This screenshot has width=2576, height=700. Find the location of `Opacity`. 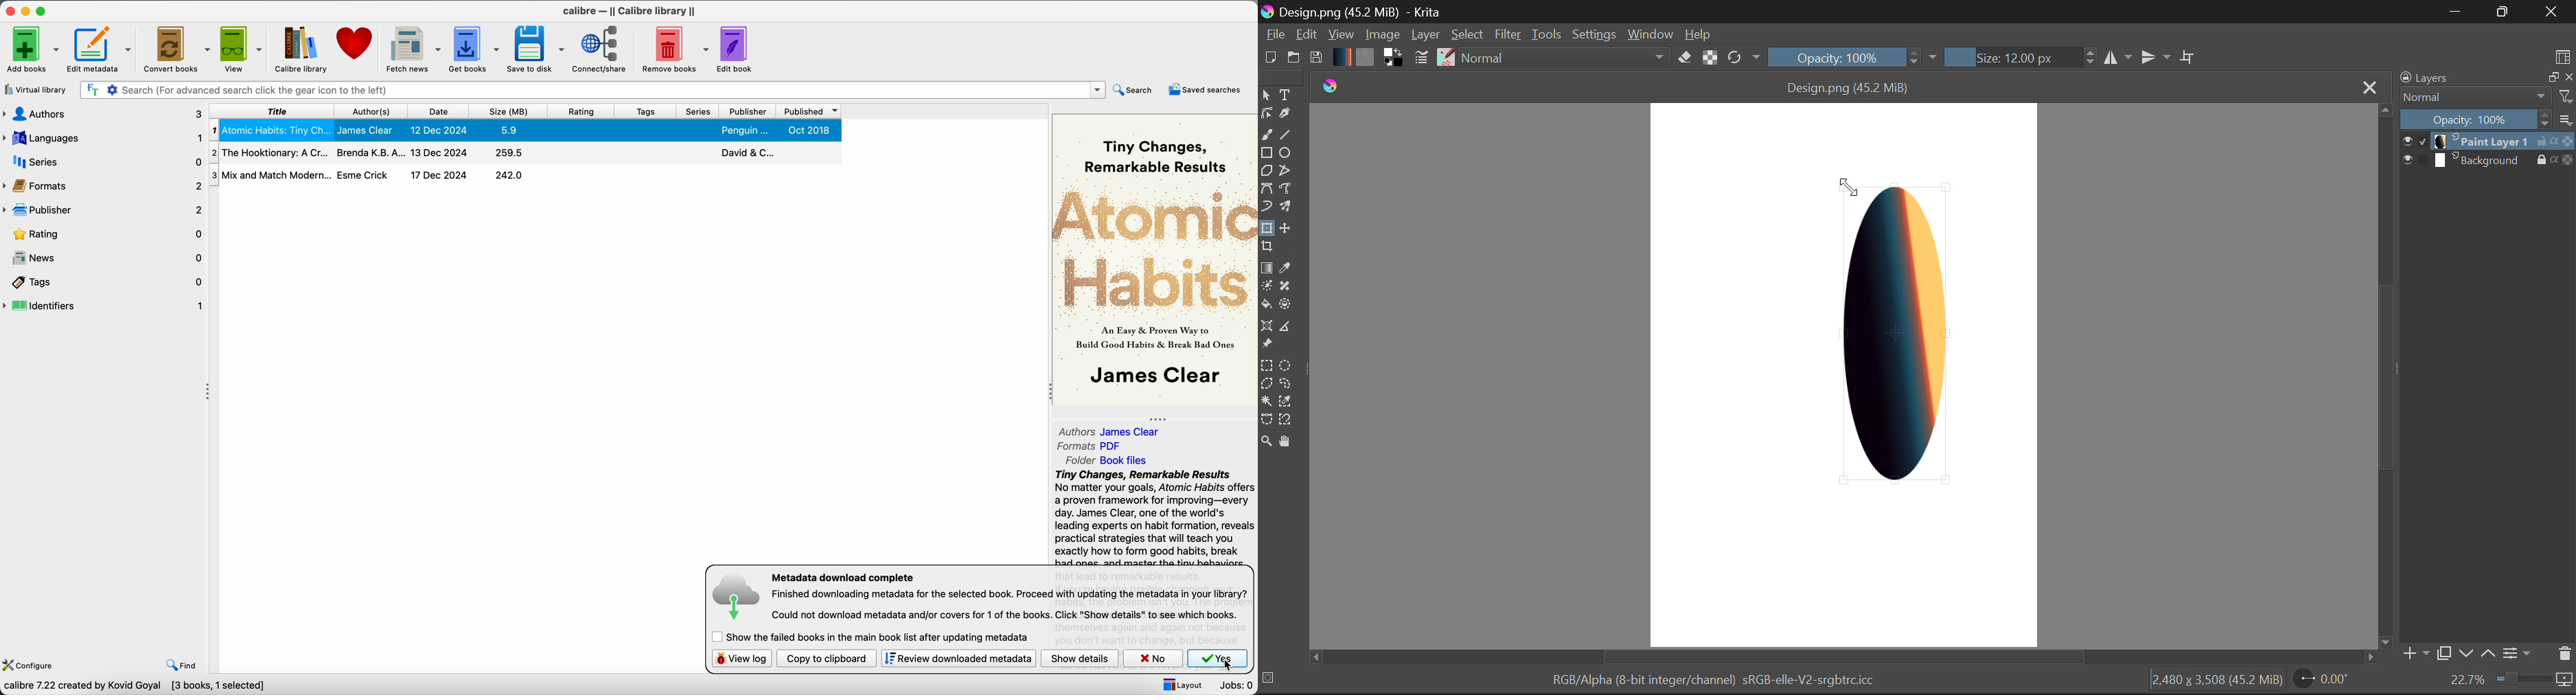

Opacity is located at coordinates (2489, 119).